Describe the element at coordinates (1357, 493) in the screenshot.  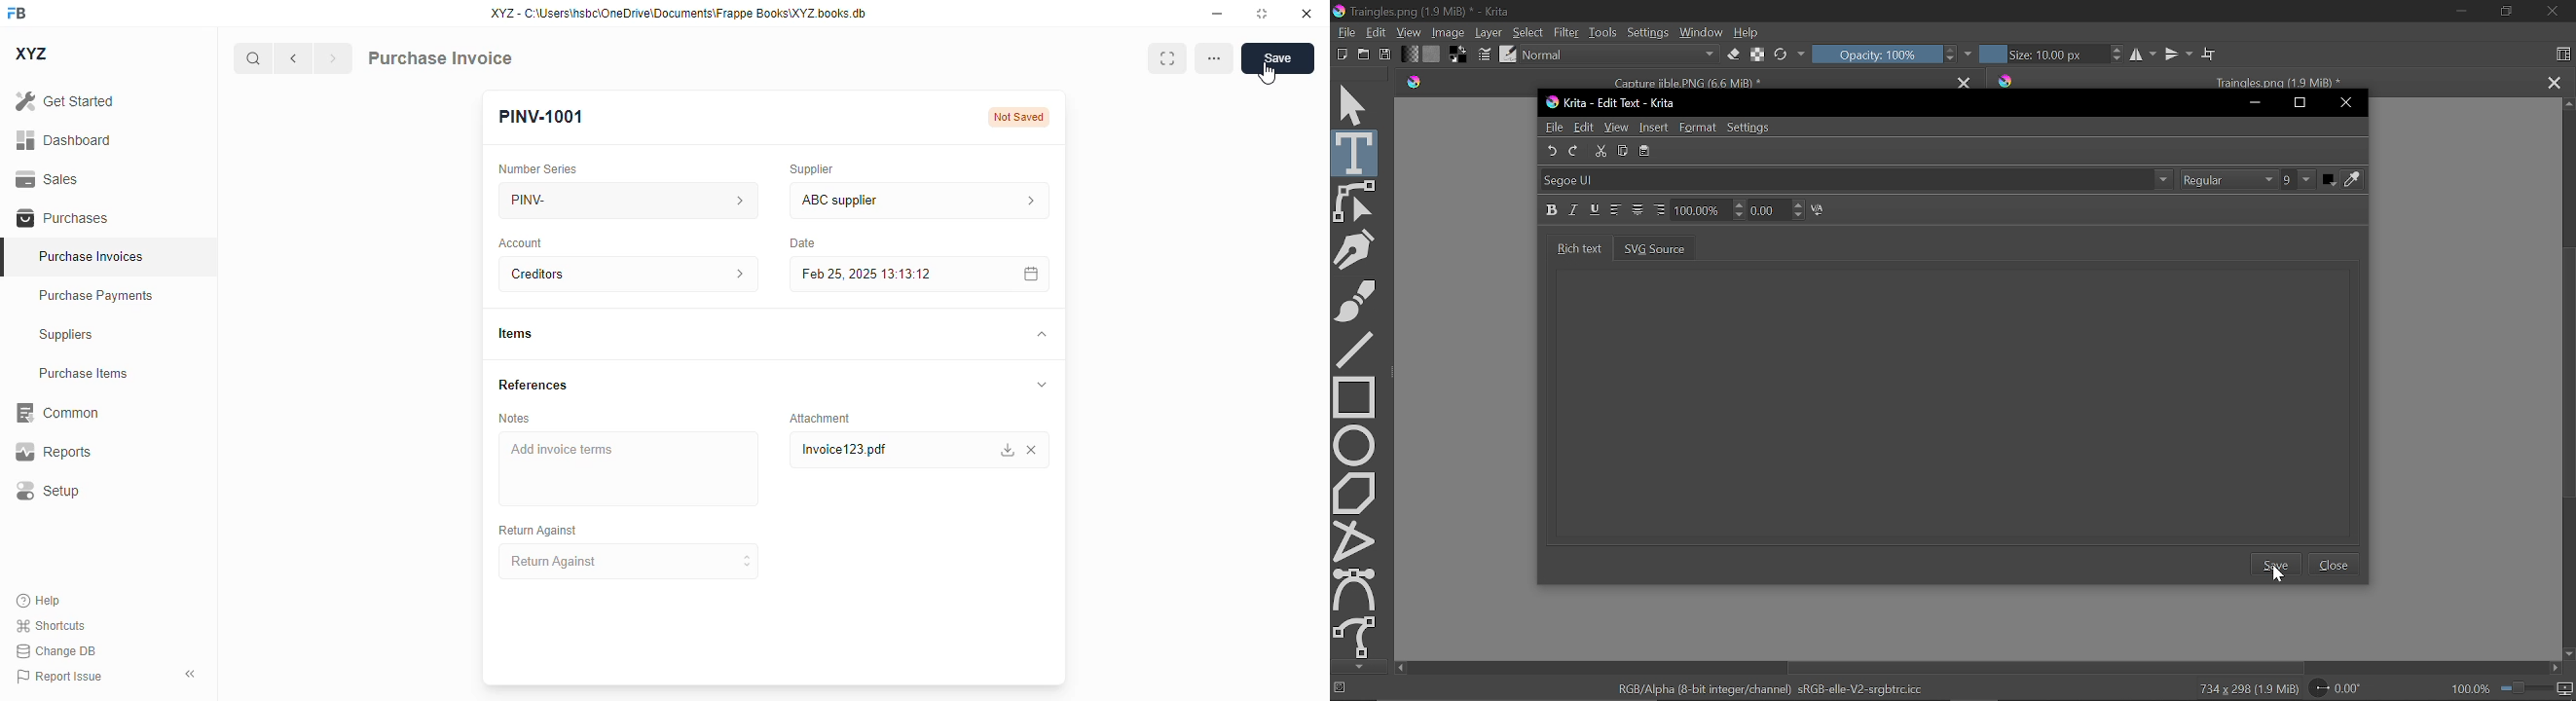
I see `Polygon tool` at that location.